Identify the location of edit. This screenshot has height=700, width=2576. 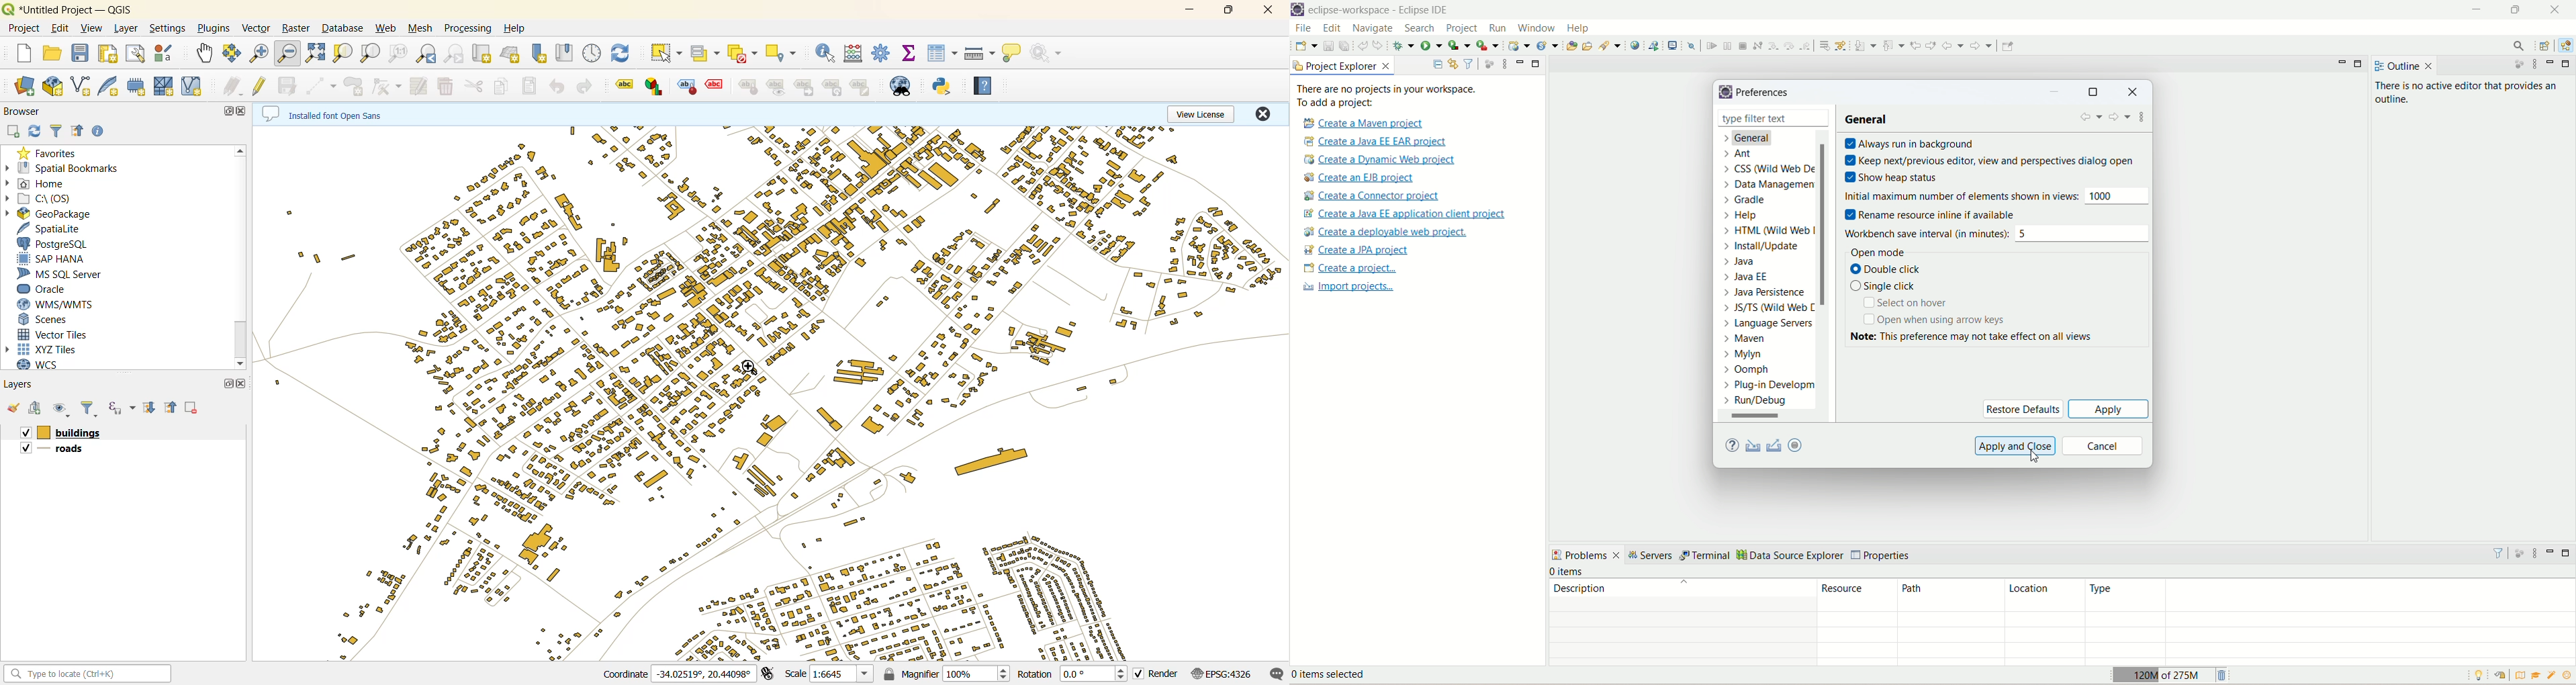
(60, 28).